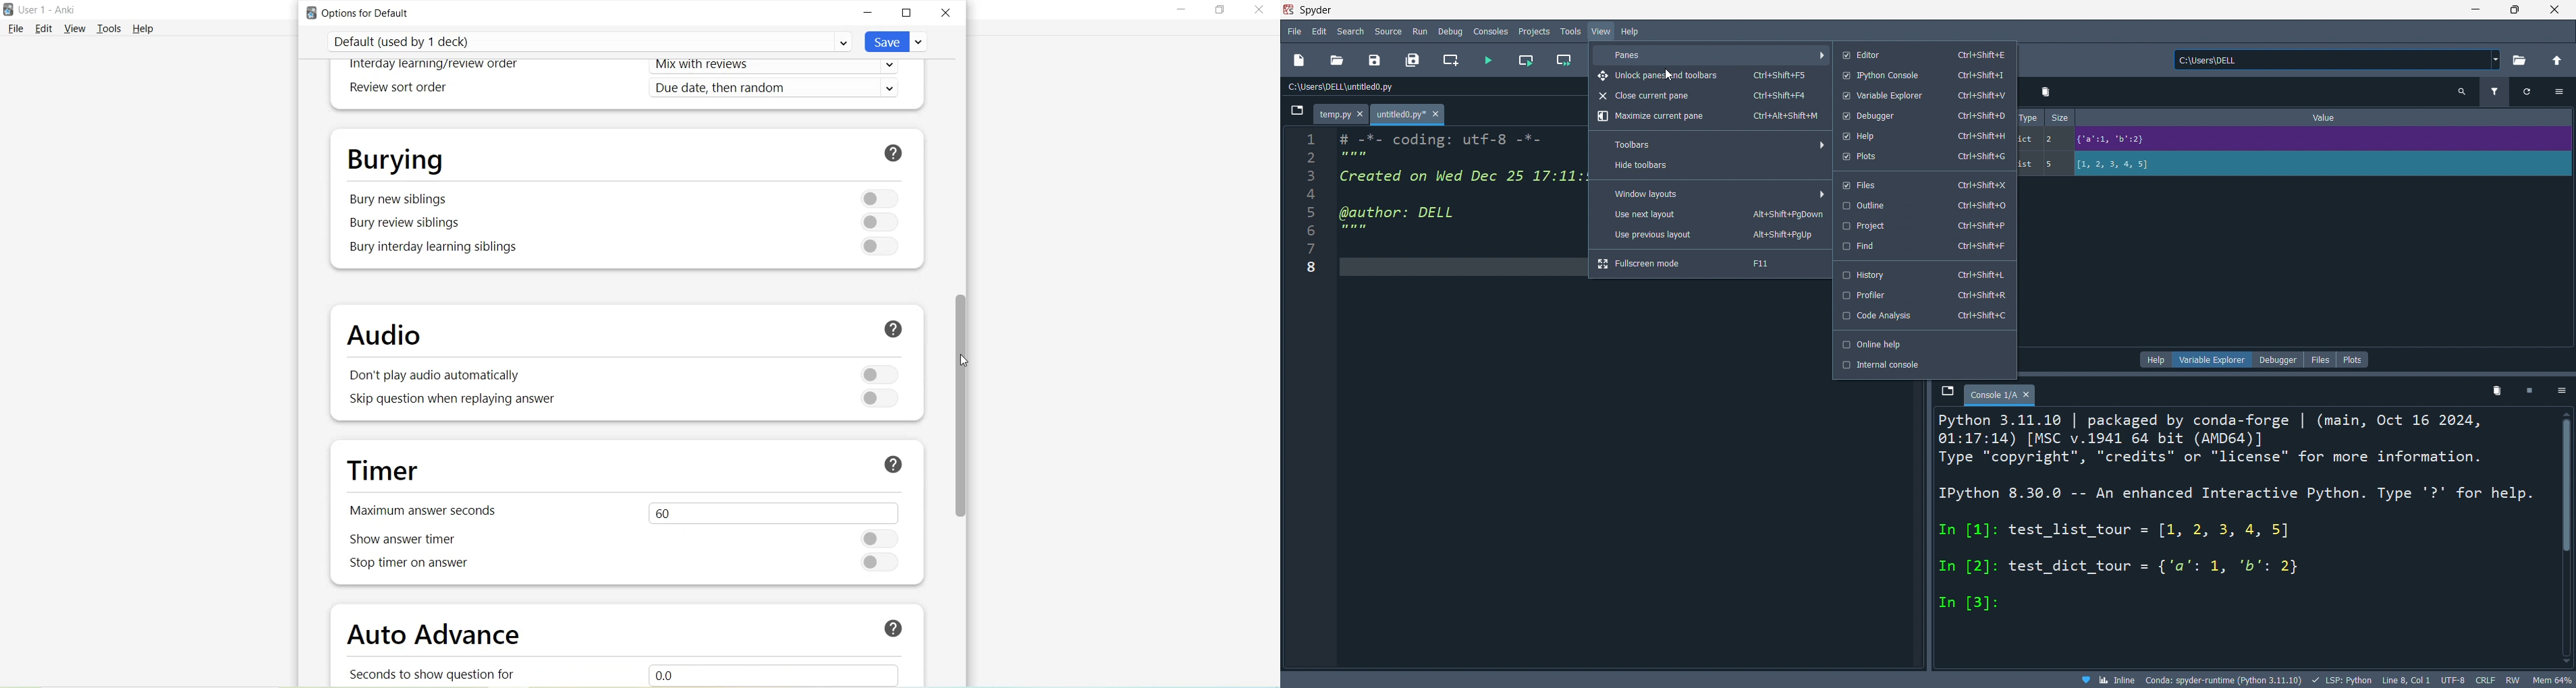 This screenshot has height=700, width=2576. I want to click on history, so click(1922, 272).